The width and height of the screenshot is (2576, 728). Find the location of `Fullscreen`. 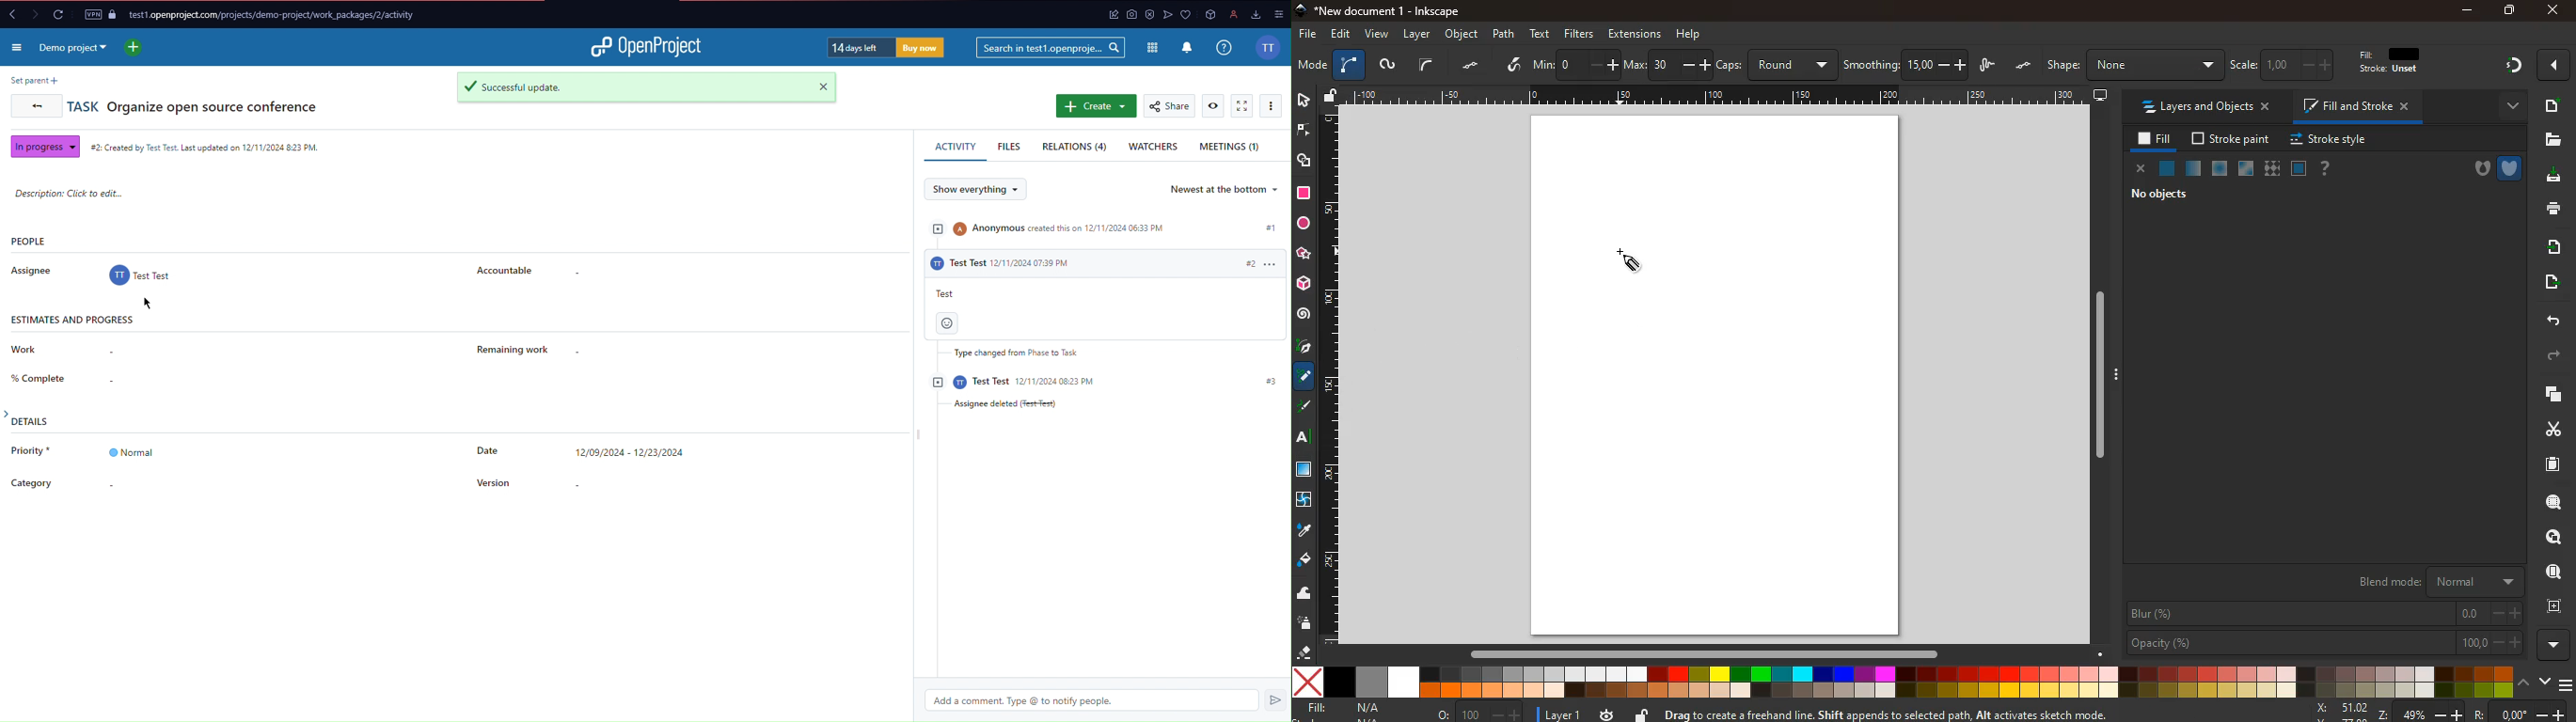

Fullscreen is located at coordinates (1243, 106).